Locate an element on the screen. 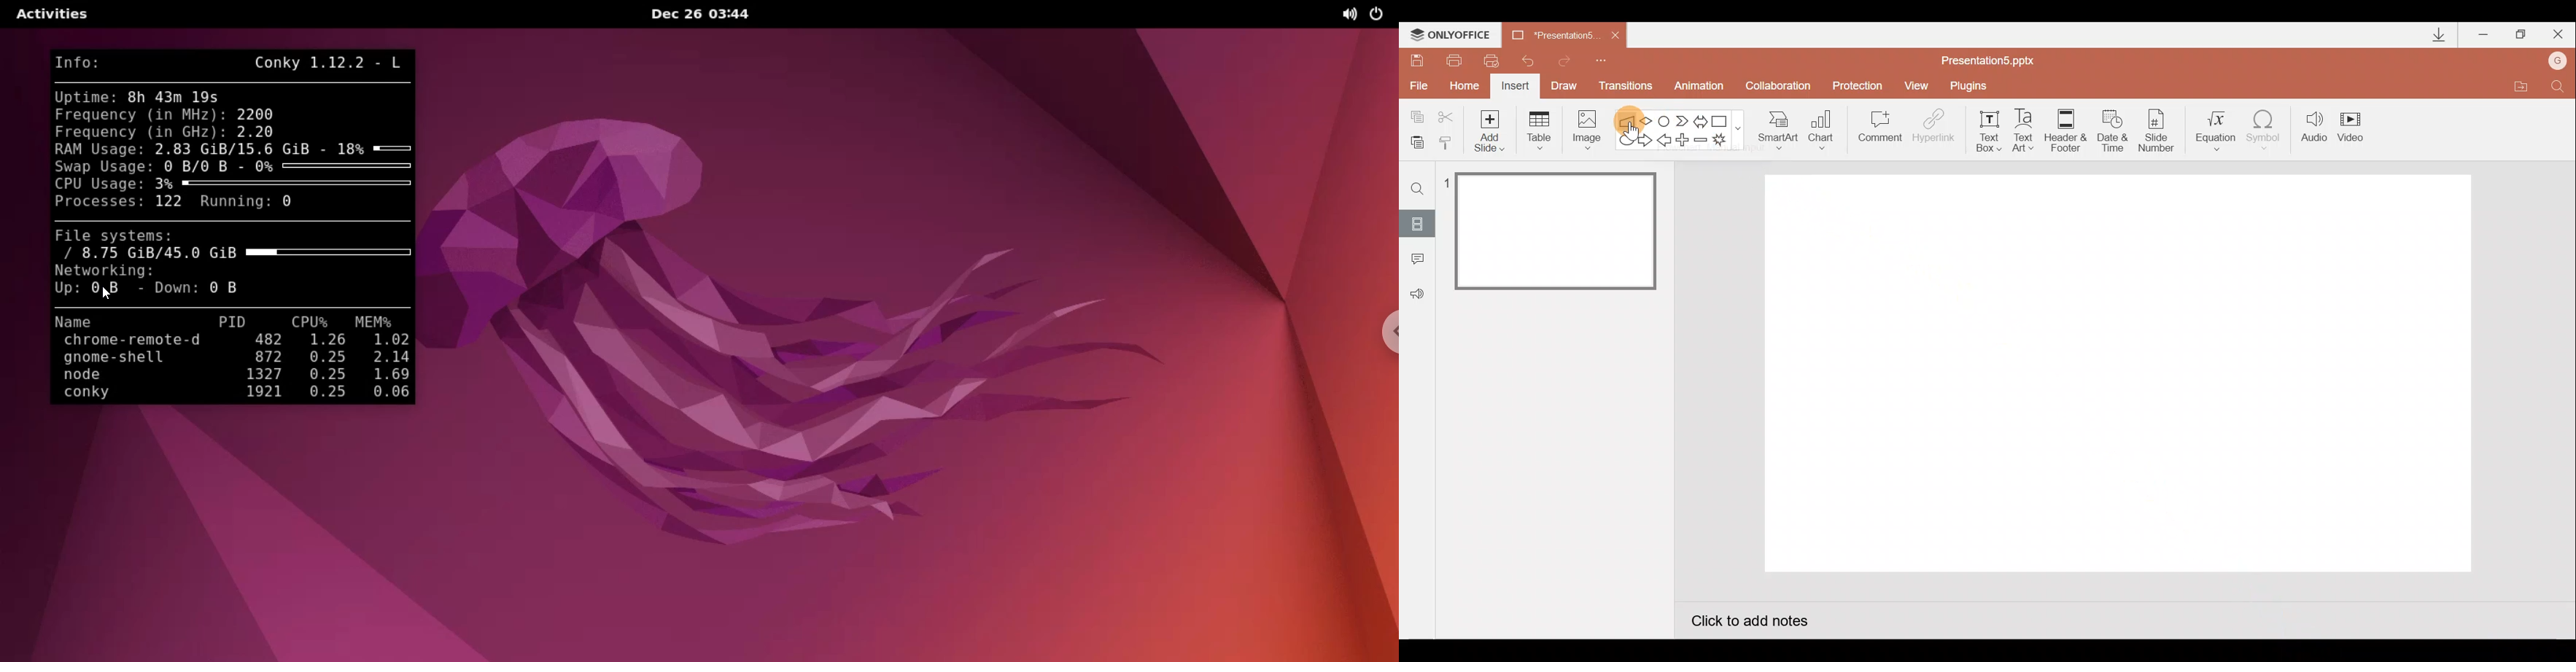 The image size is (2576, 672). Print file is located at coordinates (1452, 59).